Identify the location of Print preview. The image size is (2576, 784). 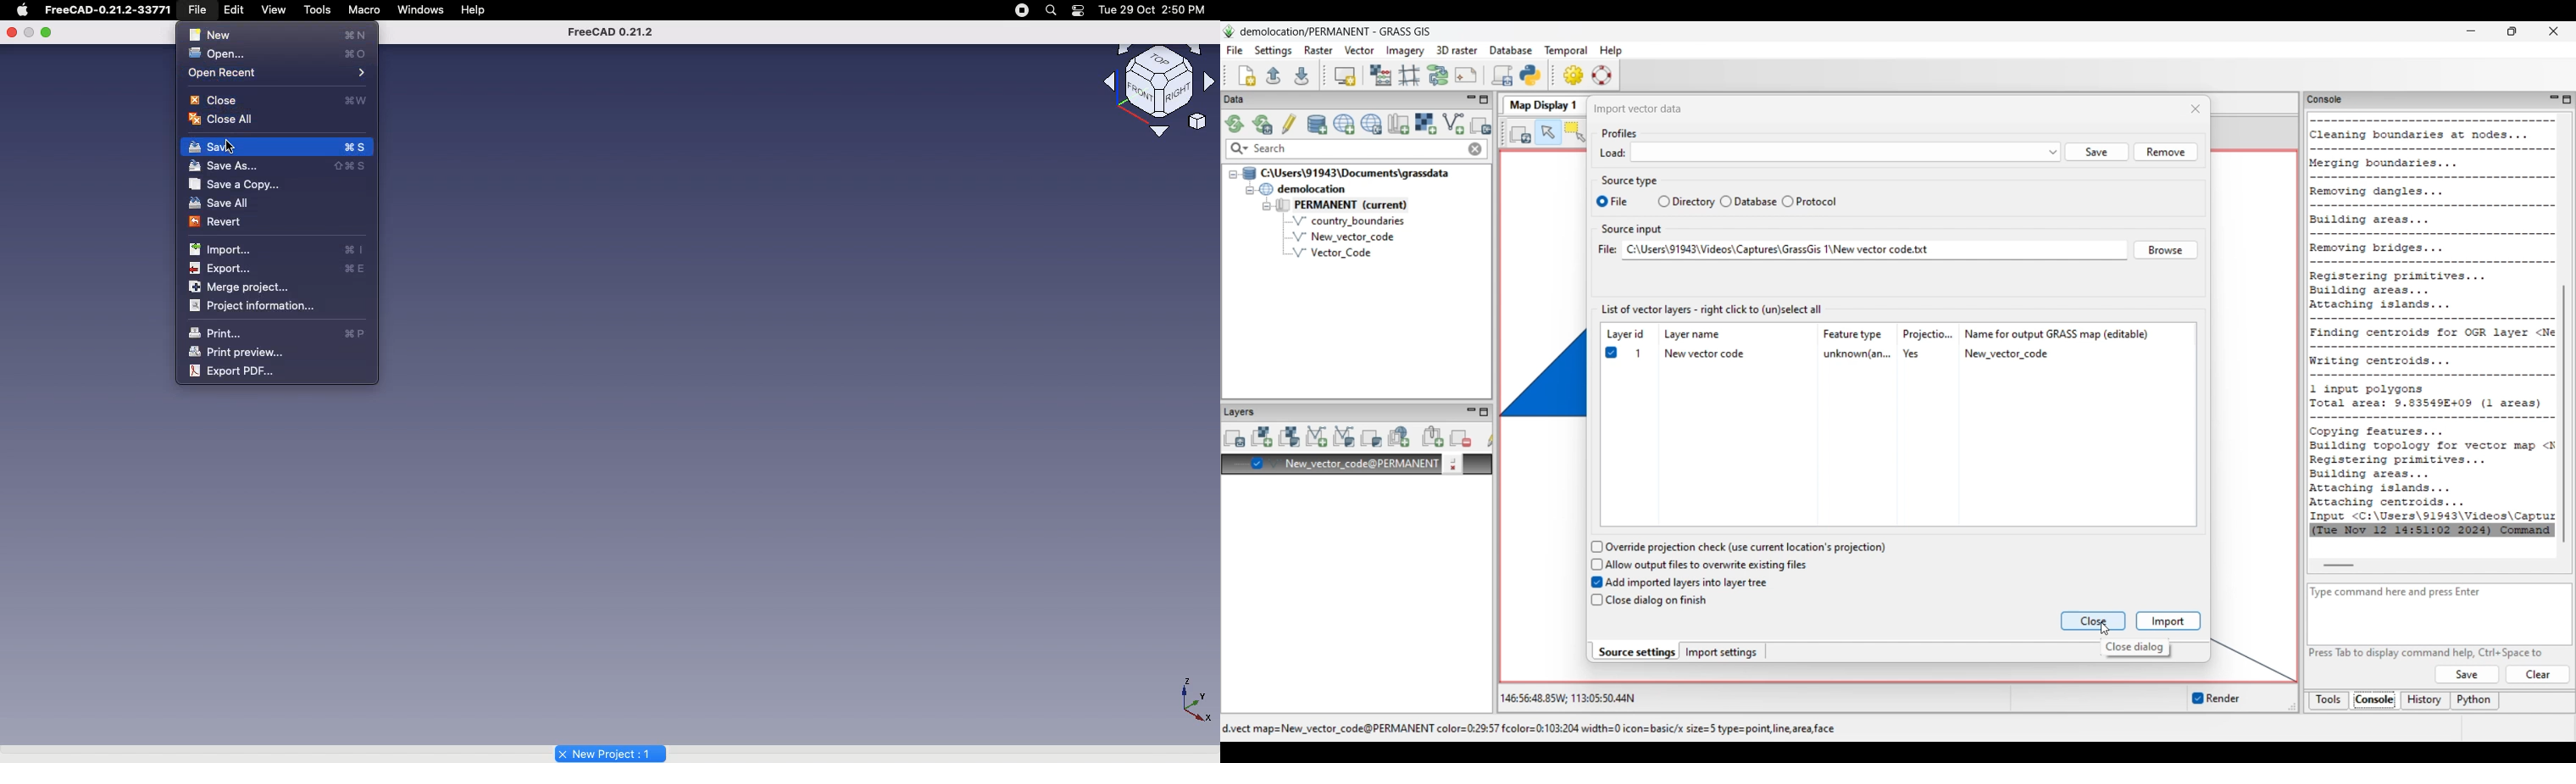
(237, 352).